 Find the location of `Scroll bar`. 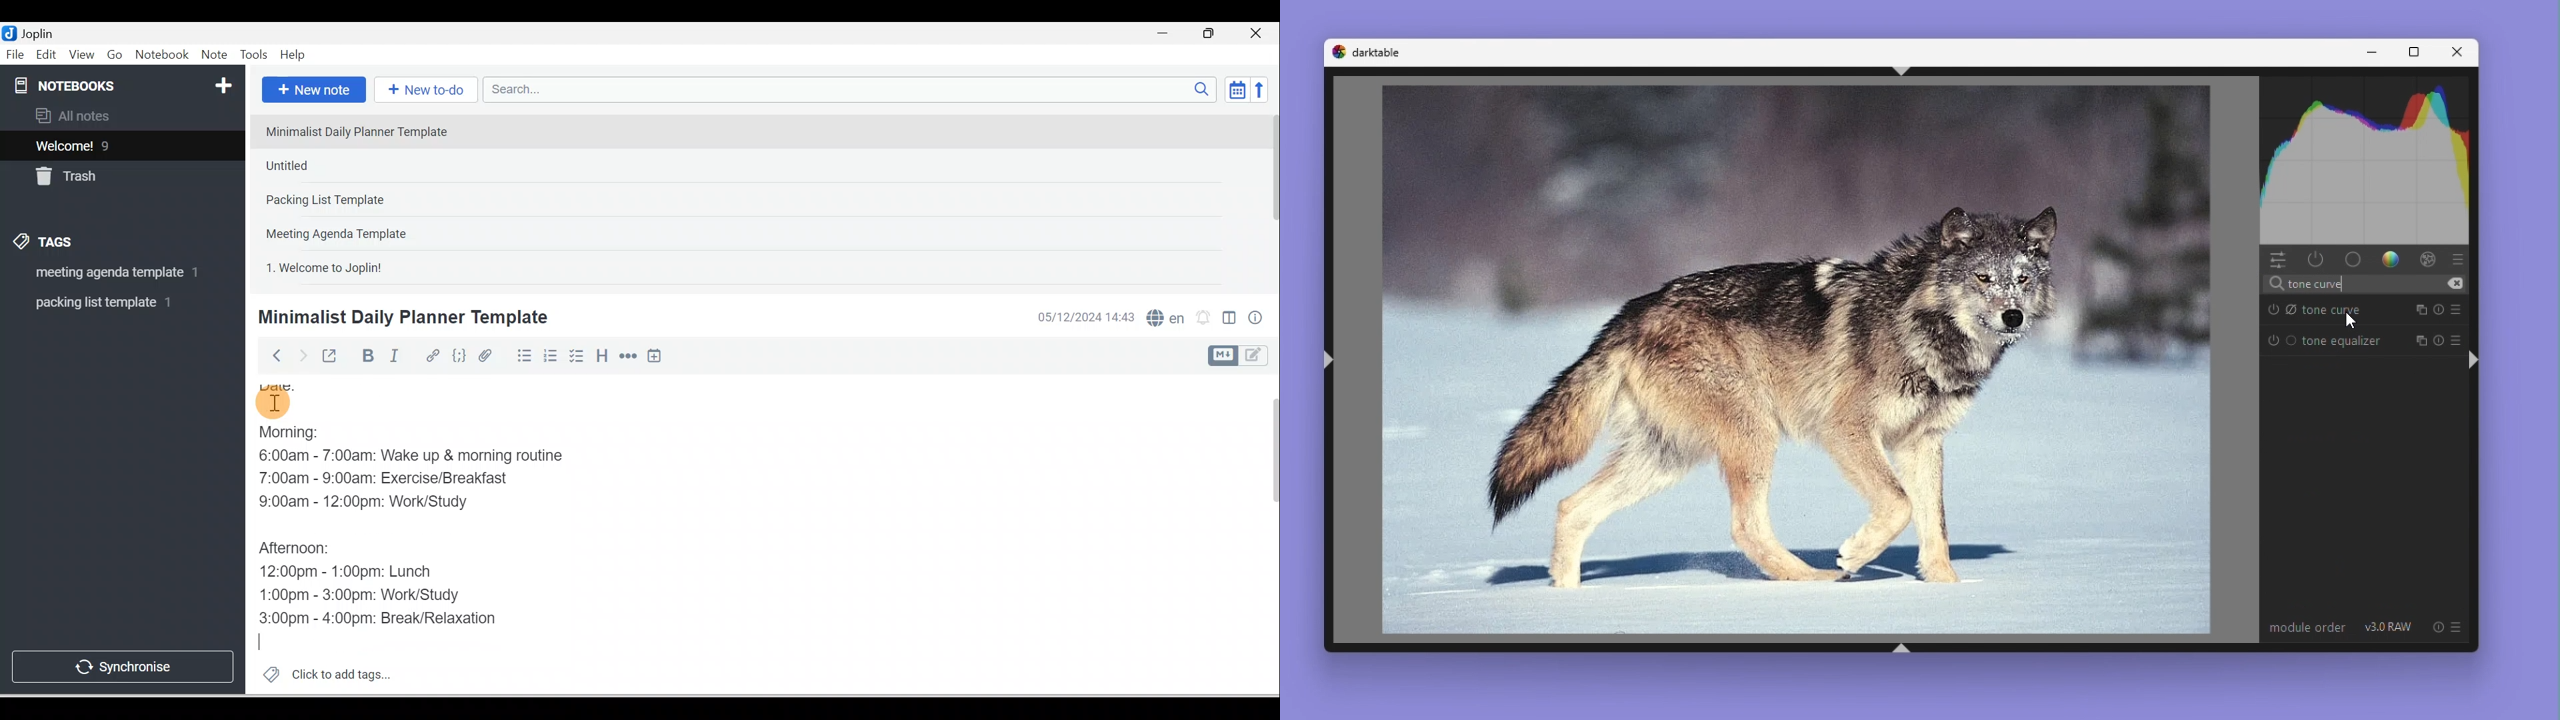

Scroll bar is located at coordinates (1269, 197).